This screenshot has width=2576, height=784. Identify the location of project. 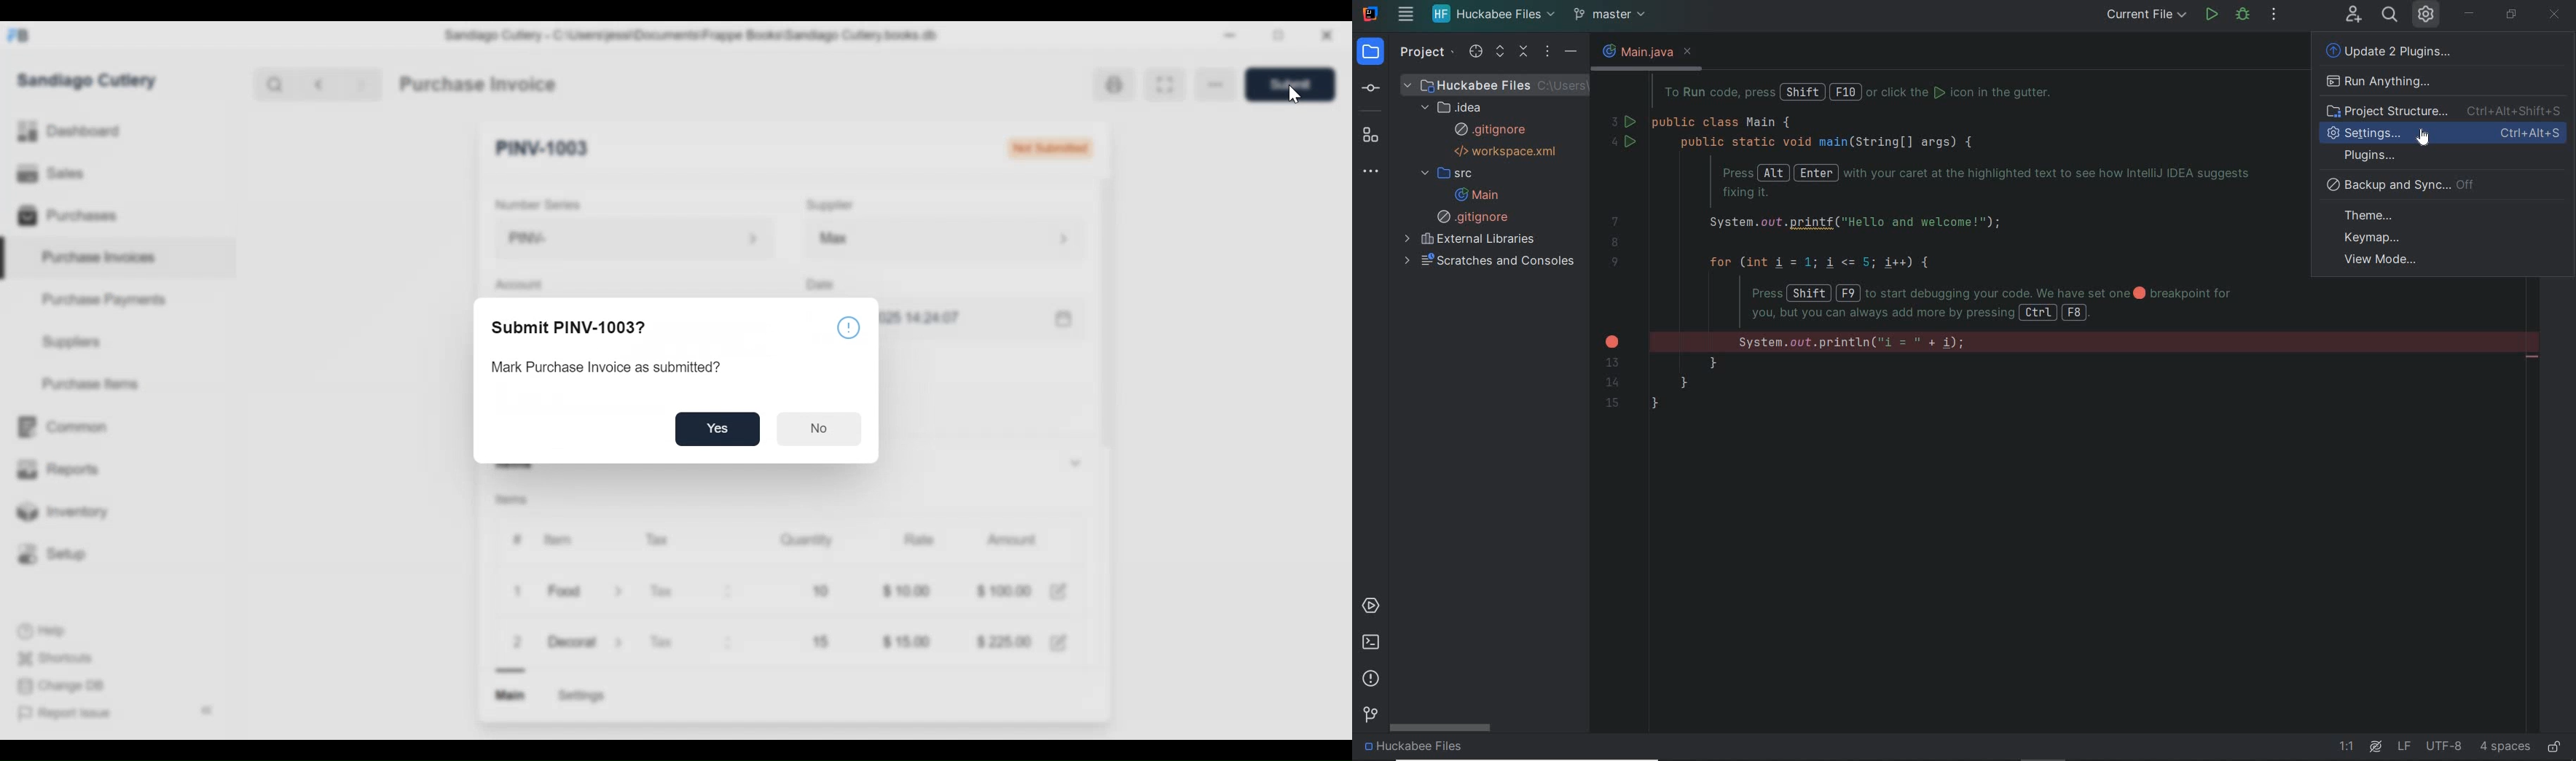
(1373, 52).